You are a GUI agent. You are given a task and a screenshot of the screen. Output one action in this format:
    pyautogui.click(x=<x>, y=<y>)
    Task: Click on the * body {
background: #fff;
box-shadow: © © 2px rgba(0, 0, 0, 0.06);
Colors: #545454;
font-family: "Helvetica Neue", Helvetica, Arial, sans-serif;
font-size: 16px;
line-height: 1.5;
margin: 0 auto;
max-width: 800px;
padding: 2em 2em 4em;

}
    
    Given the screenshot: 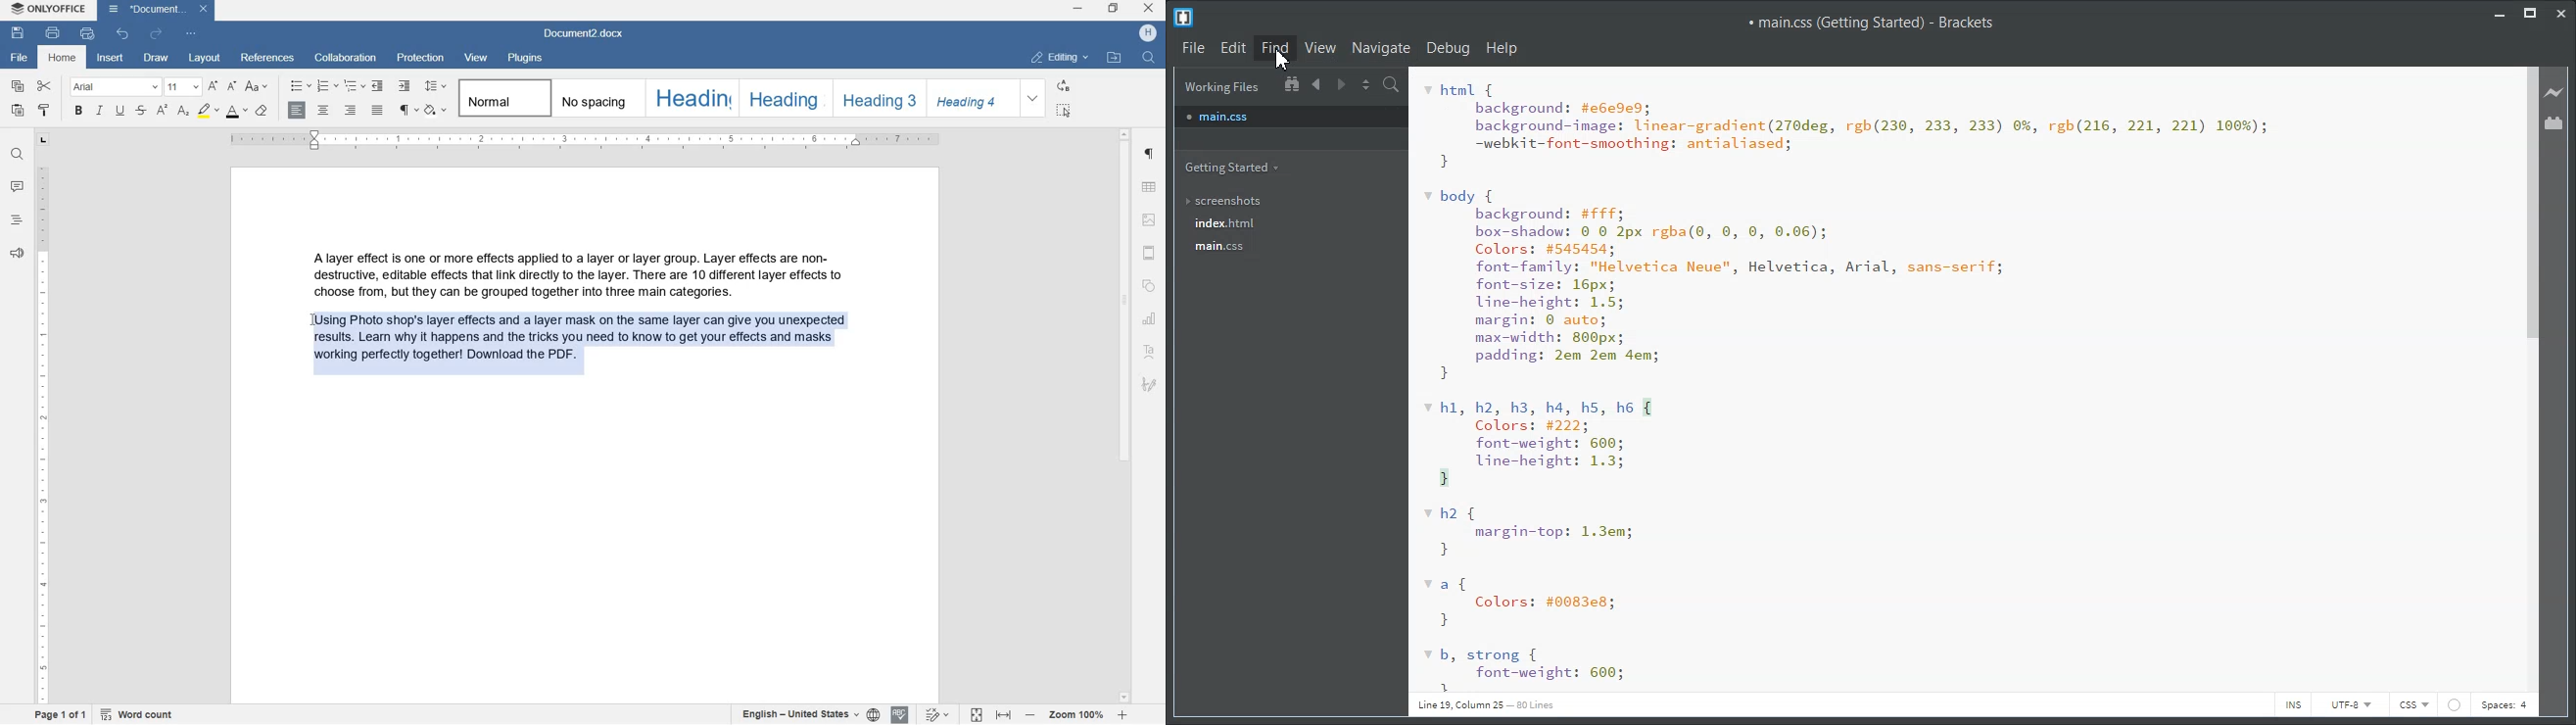 What is the action you would take?
    pyautogui.click(x=1721, y=285)
    